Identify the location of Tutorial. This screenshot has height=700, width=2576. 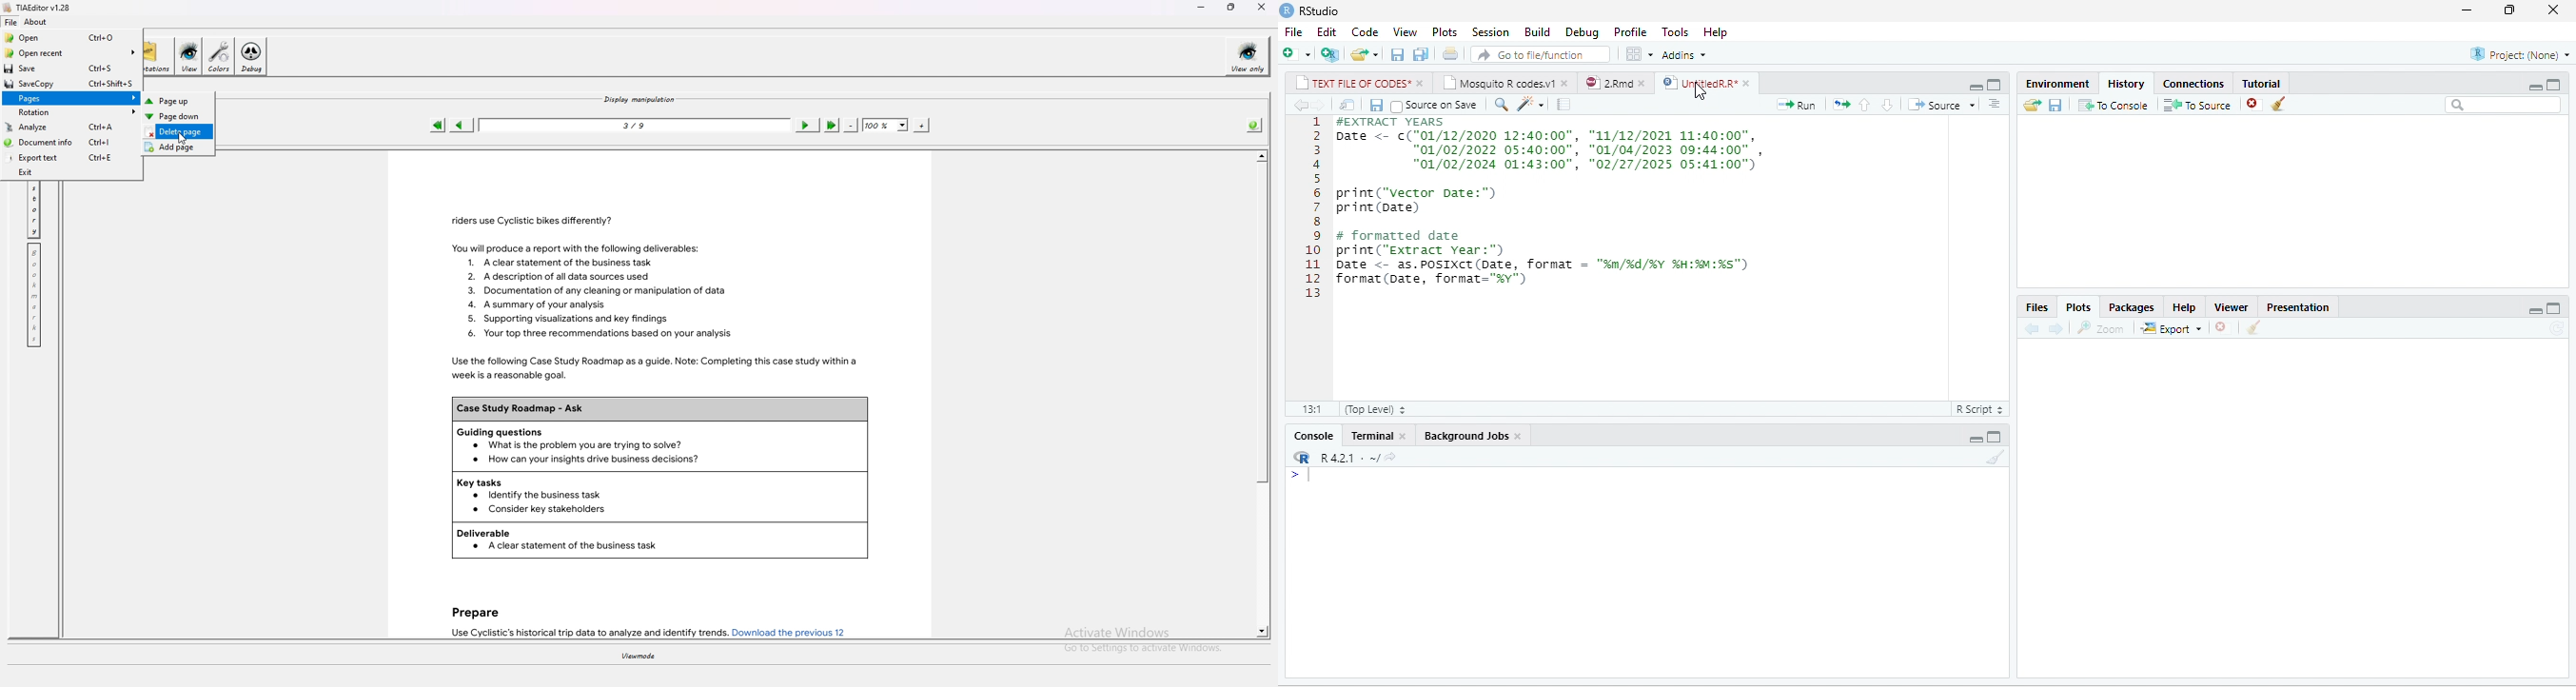
(2262, 84).